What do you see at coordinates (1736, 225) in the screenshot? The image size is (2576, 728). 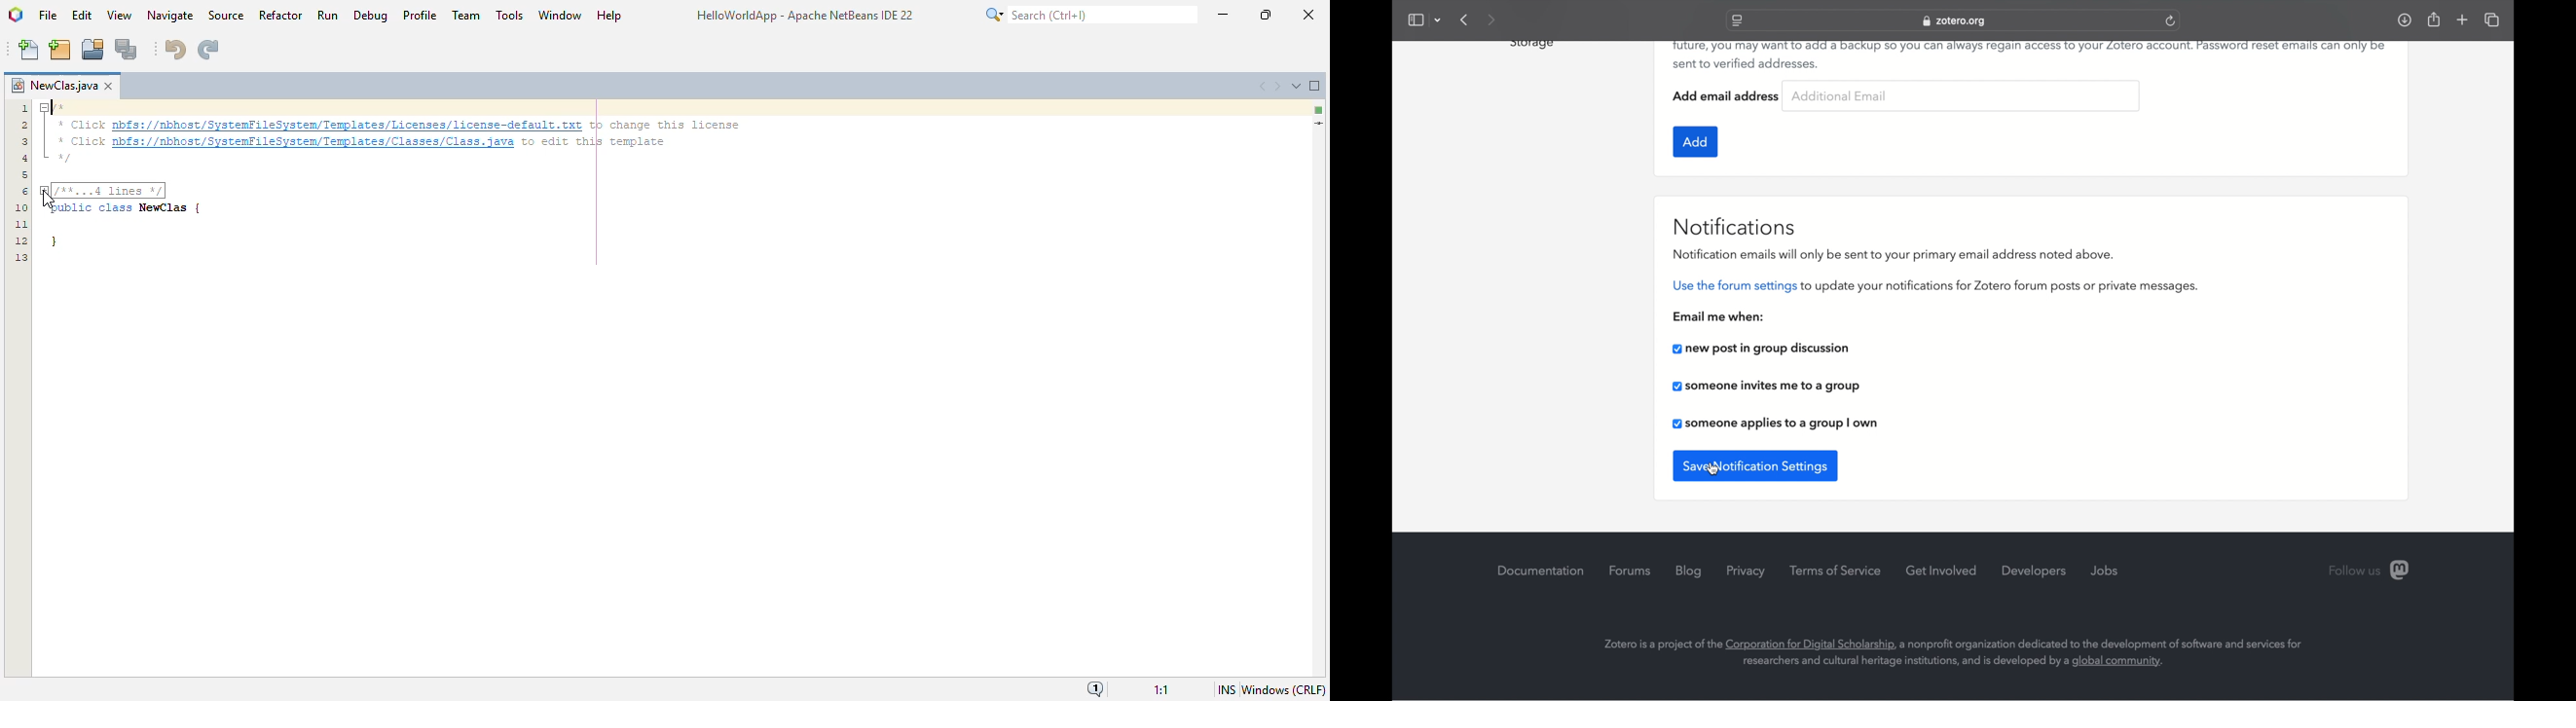 I see `notifications` at bounding box center [1736, 225].